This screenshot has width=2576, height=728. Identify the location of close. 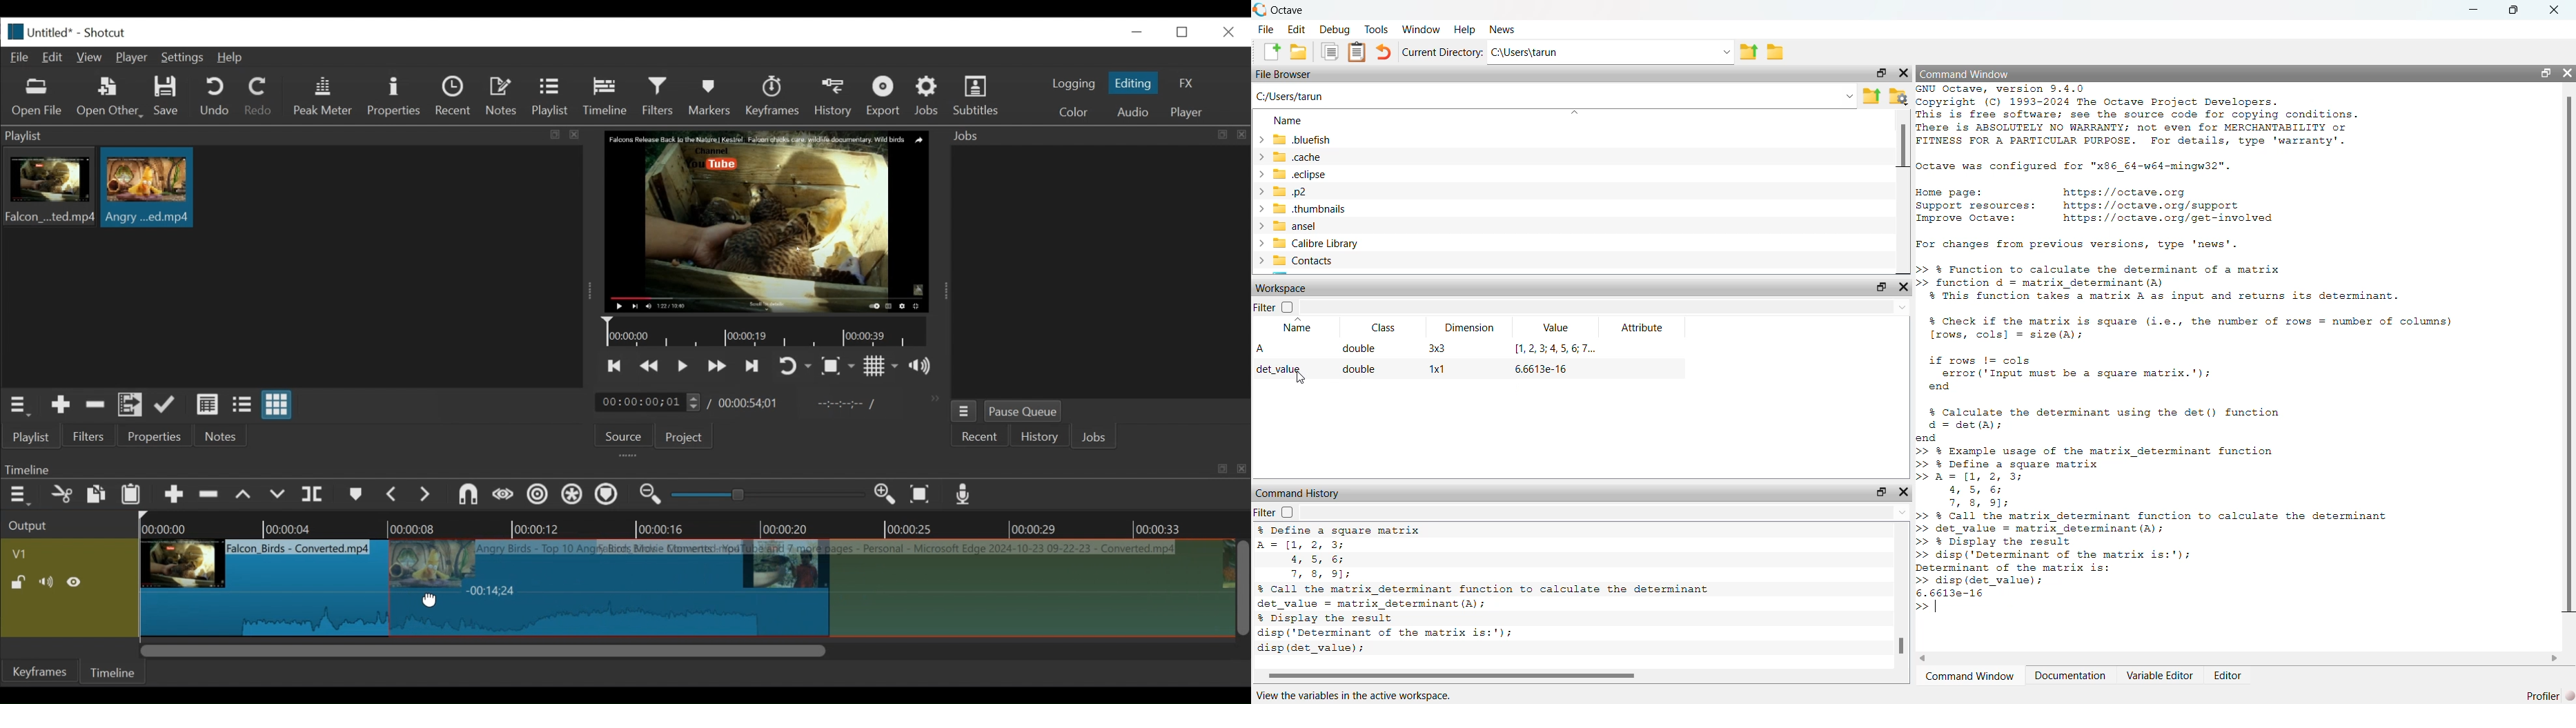
(2566, 74).